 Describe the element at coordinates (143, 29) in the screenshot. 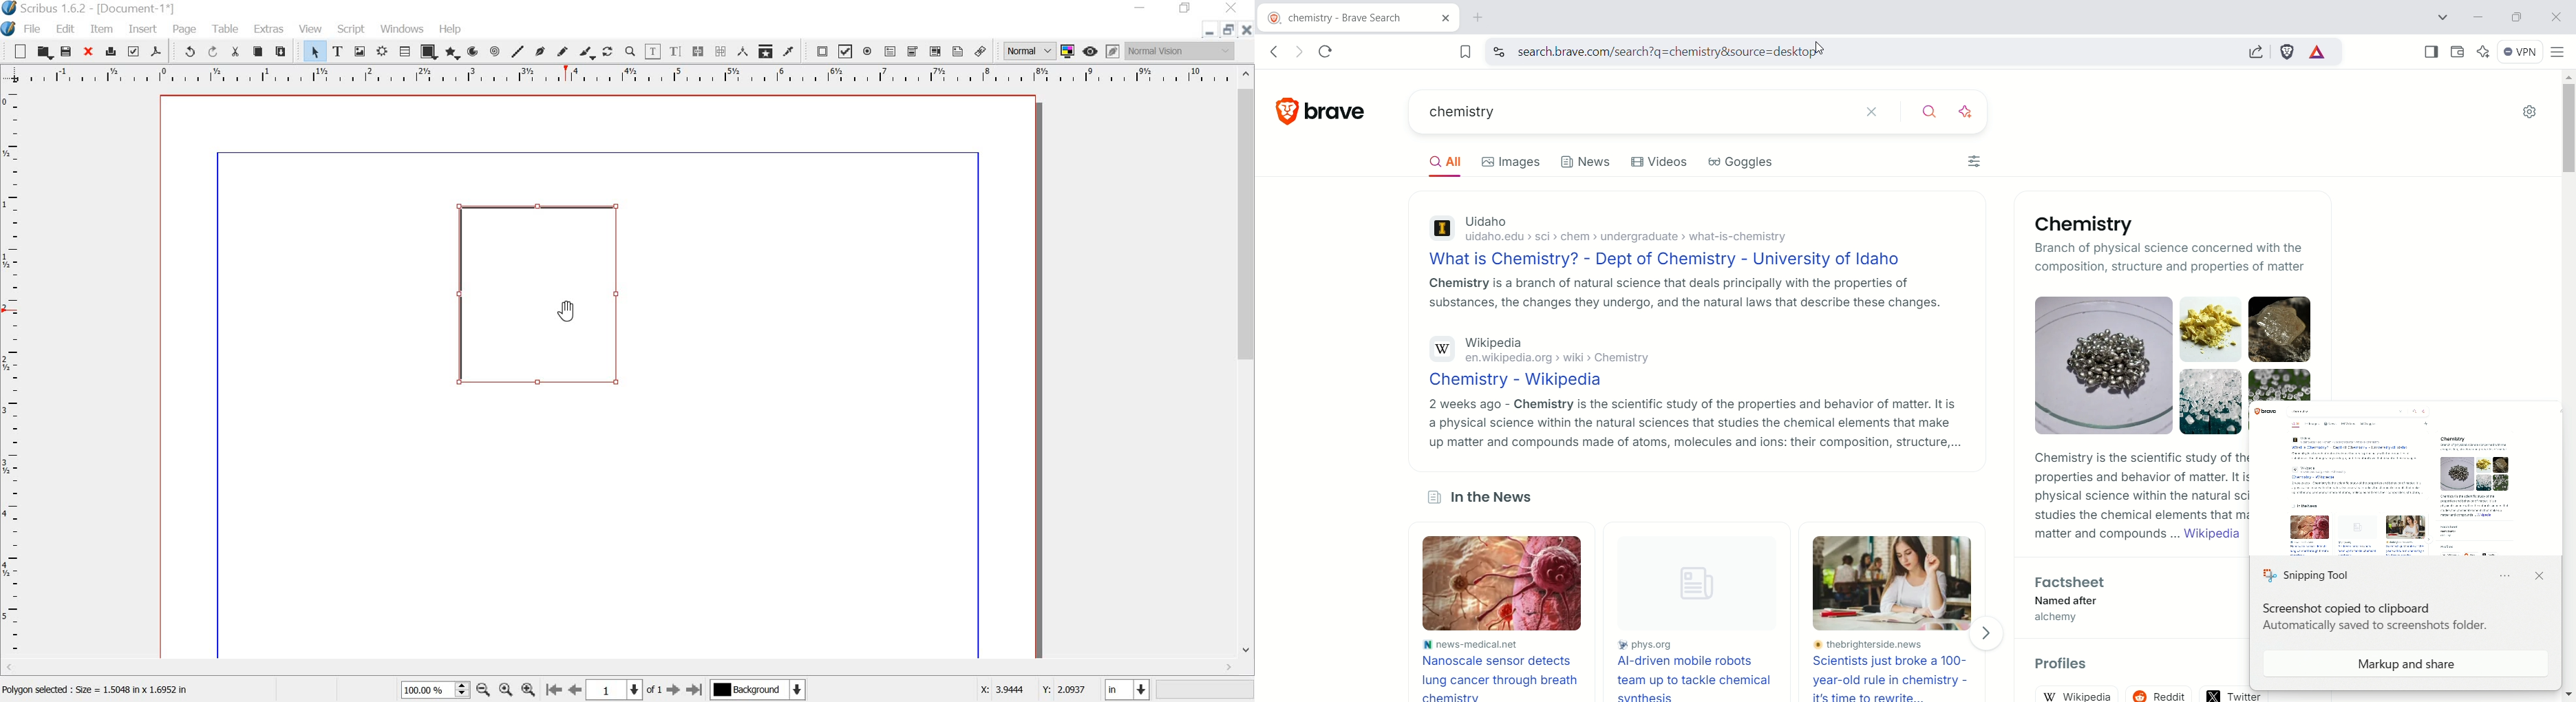

I see `insert` at that location.